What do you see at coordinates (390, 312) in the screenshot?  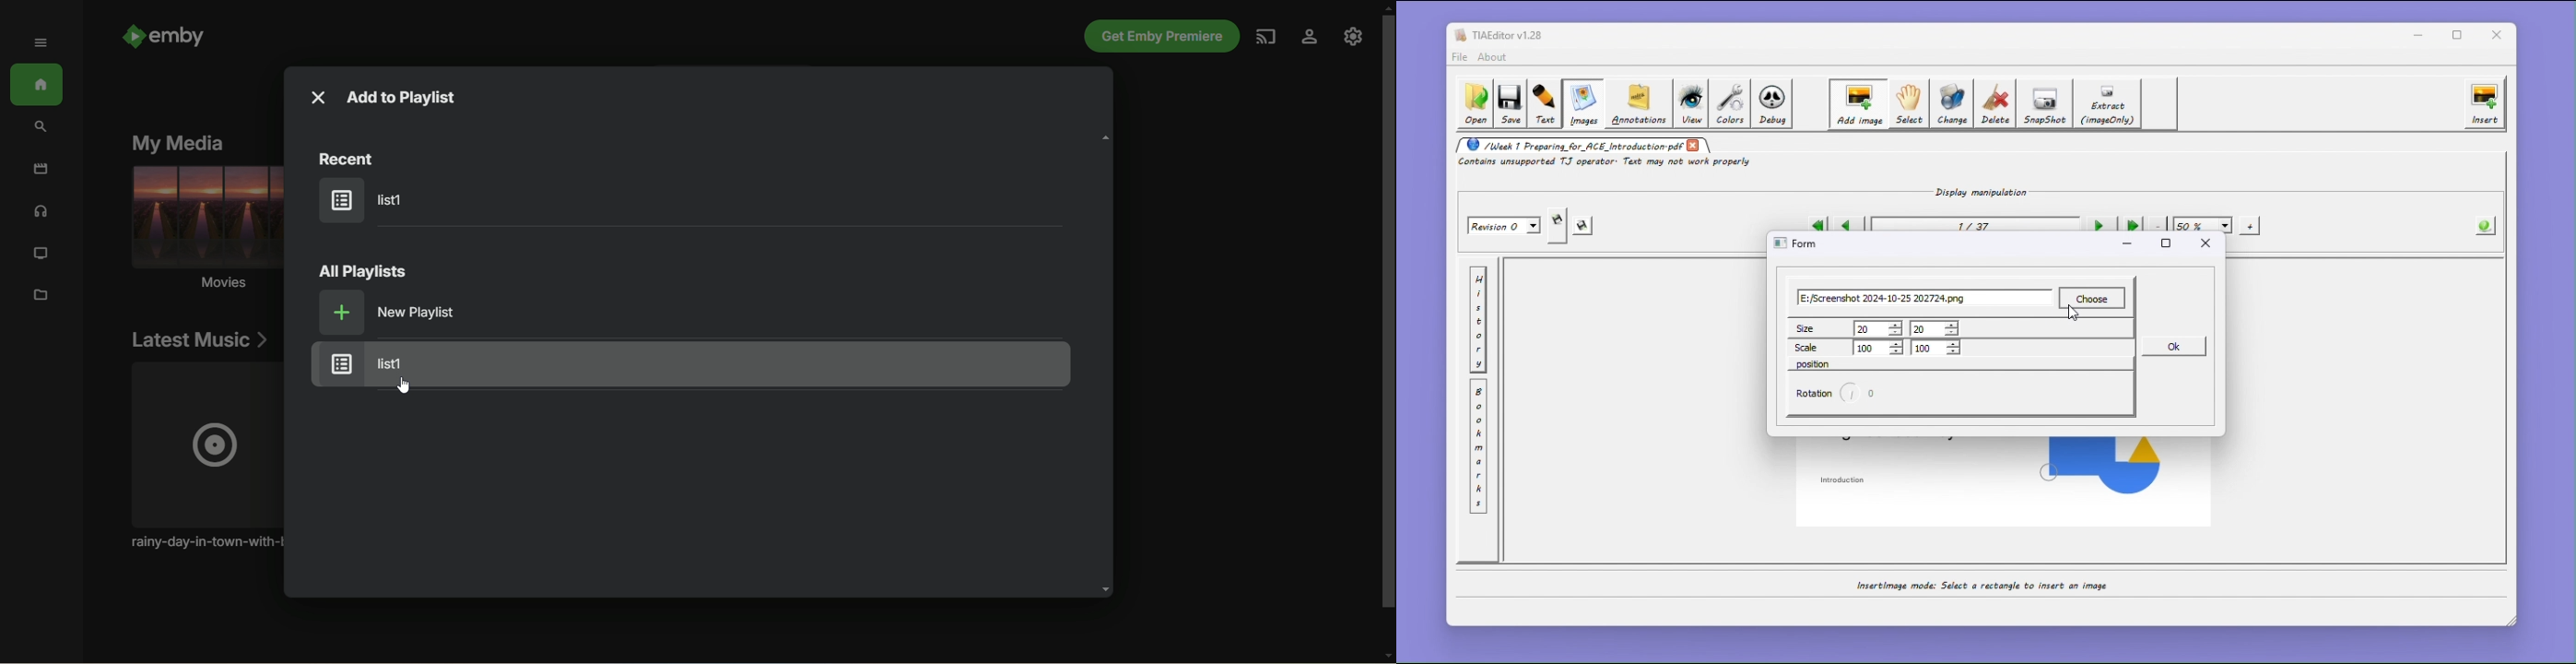 I see `new playlist` at bounding box center [390, 312].